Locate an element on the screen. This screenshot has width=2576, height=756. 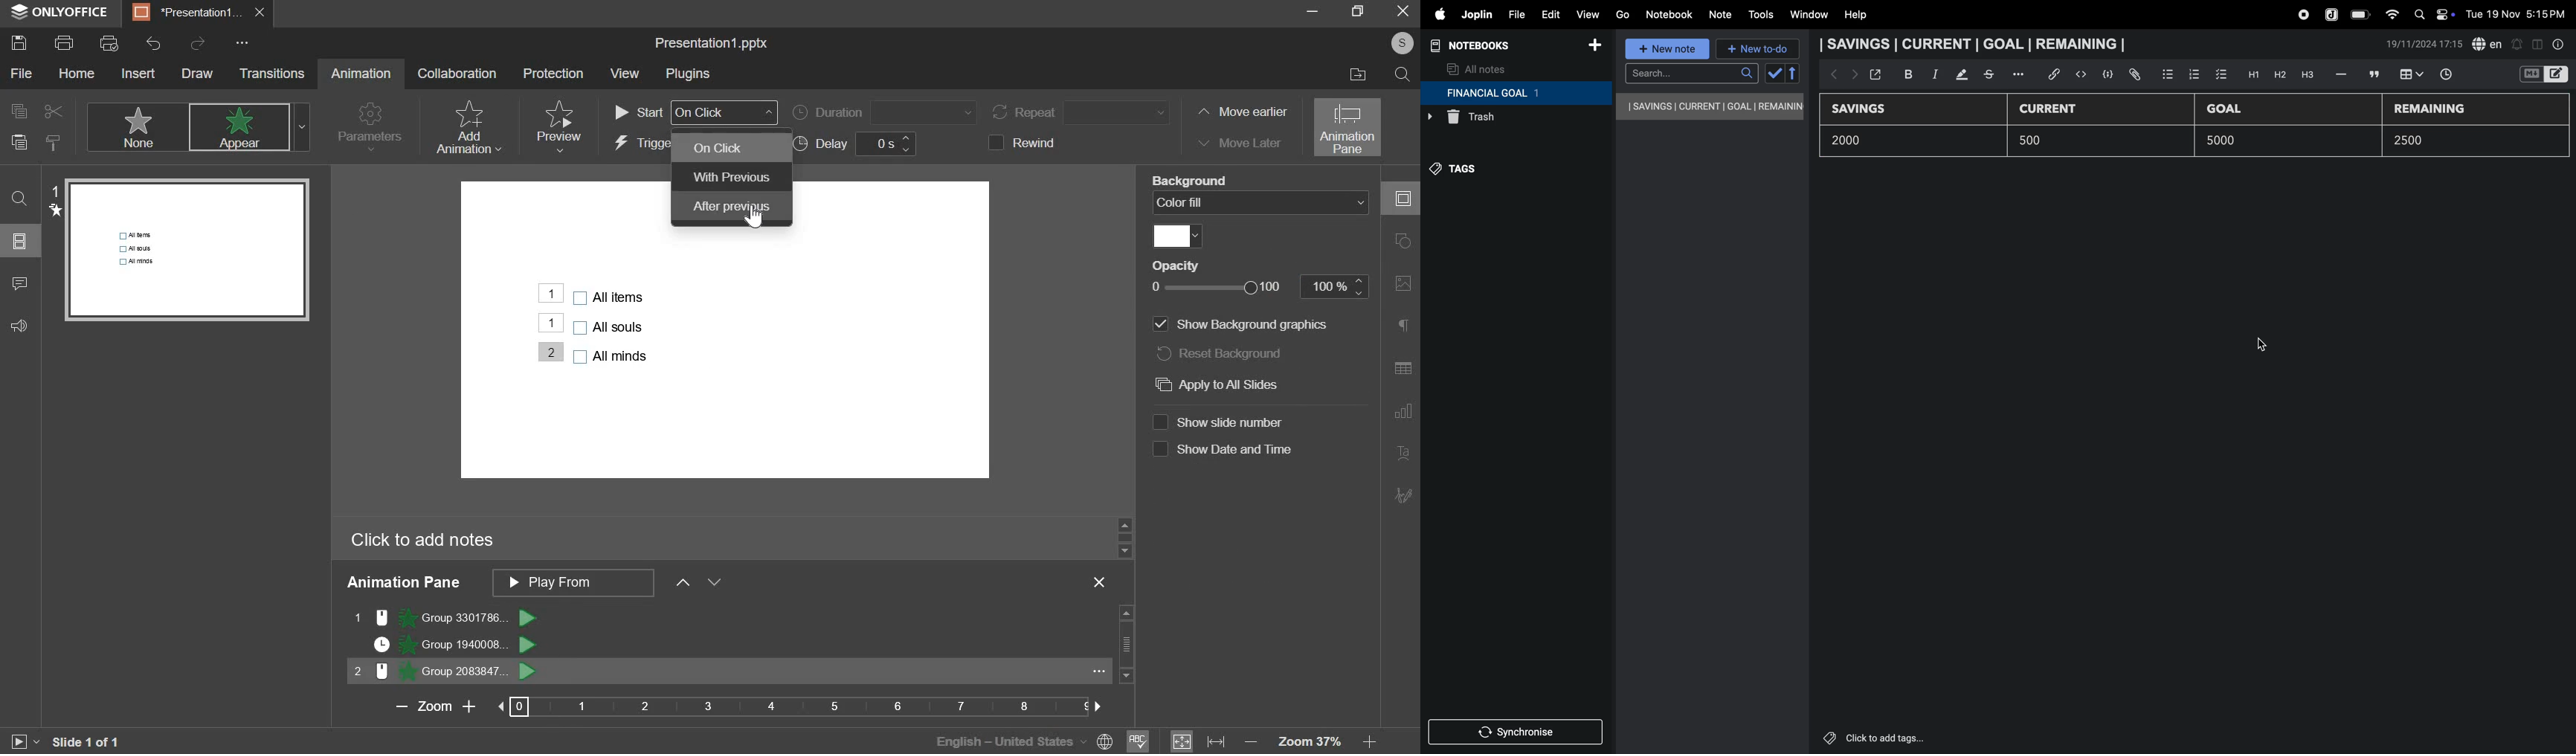
print preview is located at coordinates (108, 43).